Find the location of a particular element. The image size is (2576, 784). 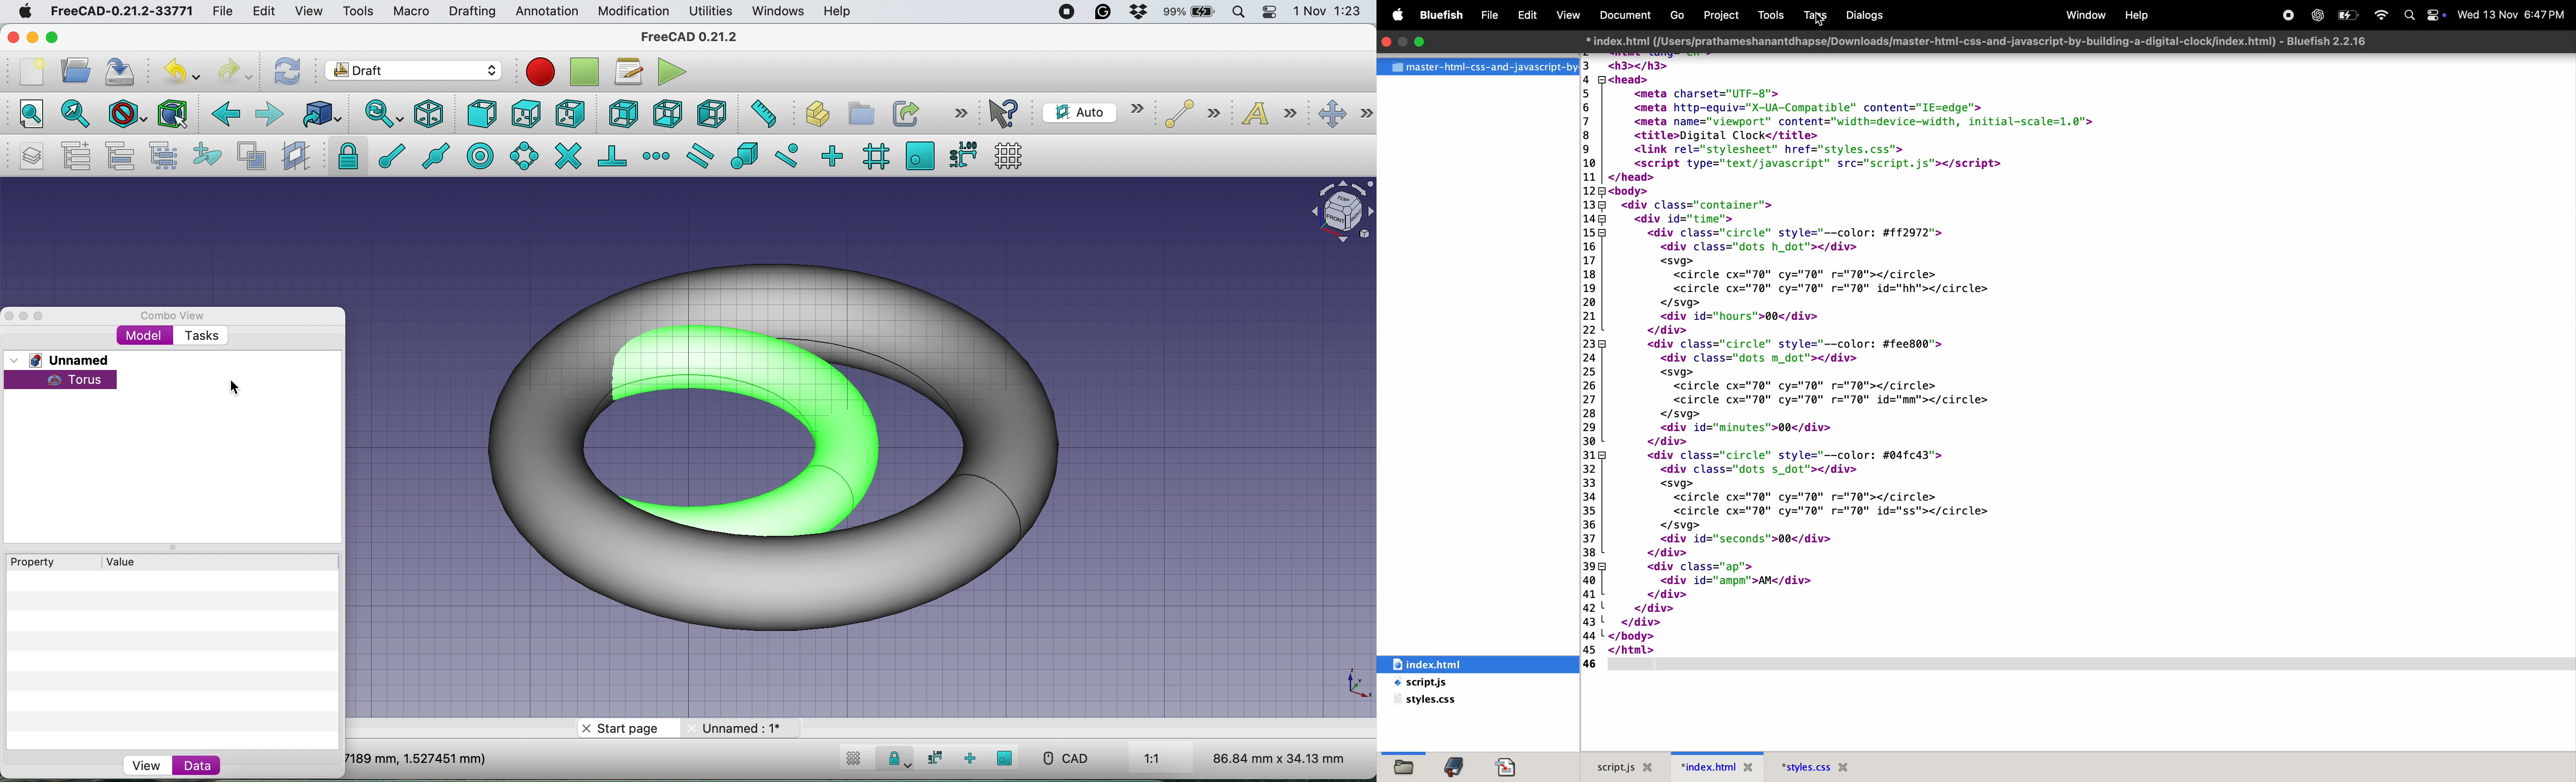

macro is located at coordinates (411, 13).